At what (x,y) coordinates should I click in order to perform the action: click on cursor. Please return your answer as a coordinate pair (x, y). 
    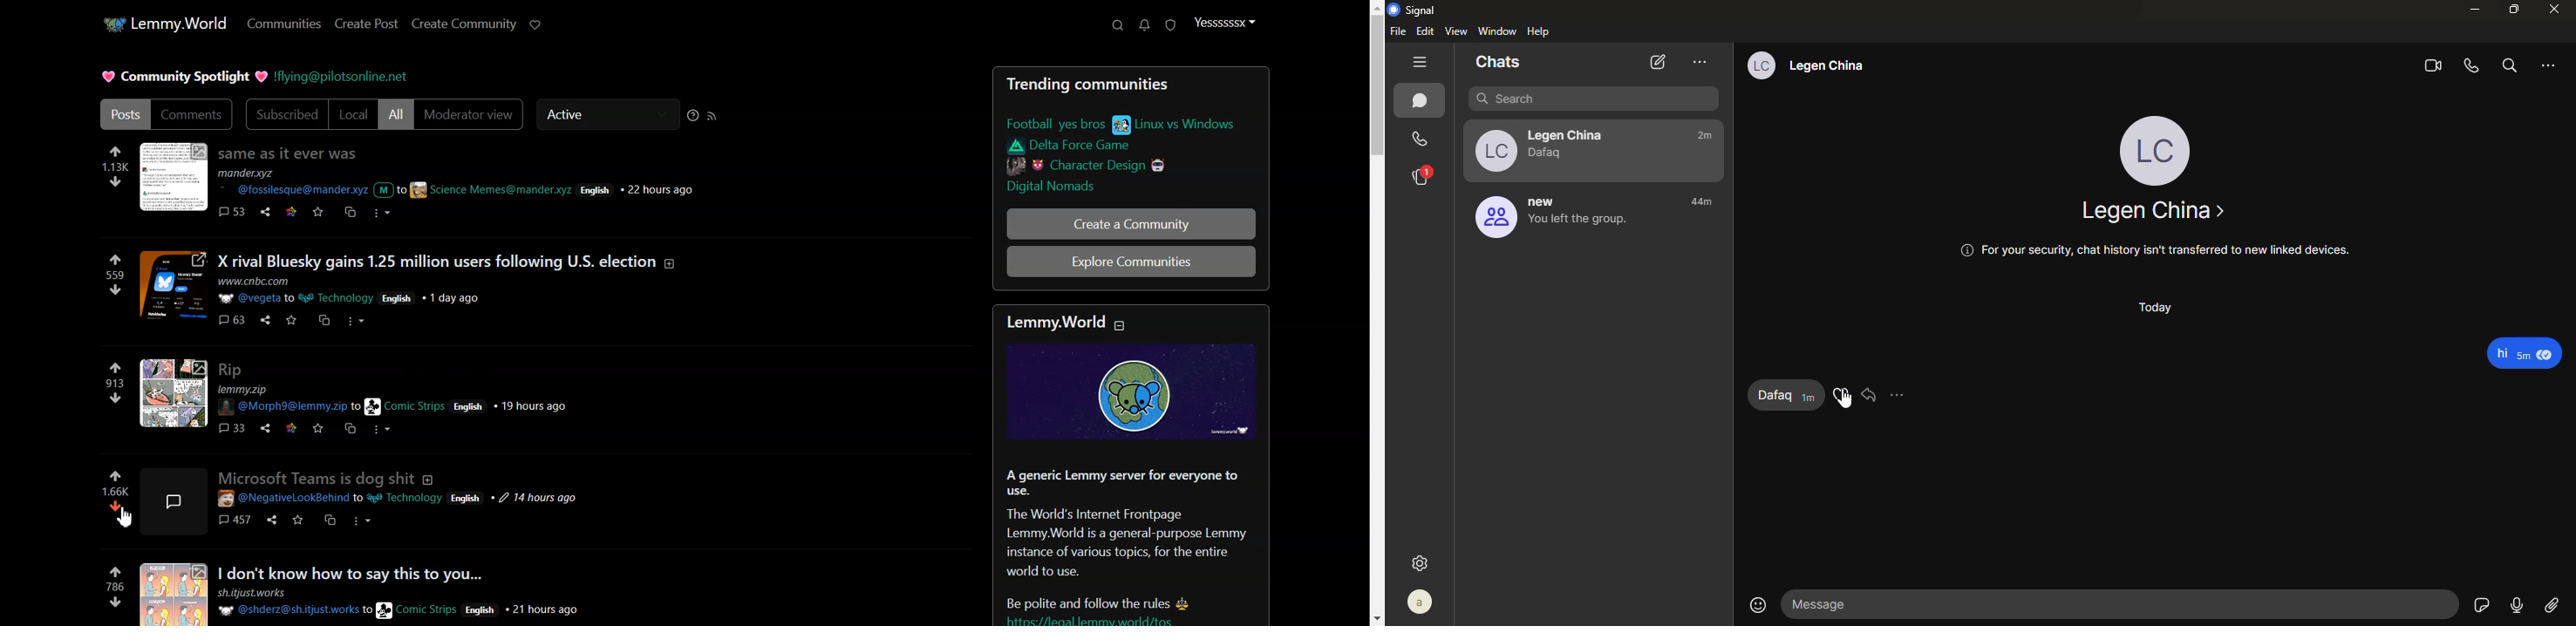
    Looking at the image, I should click on (1845, 398).